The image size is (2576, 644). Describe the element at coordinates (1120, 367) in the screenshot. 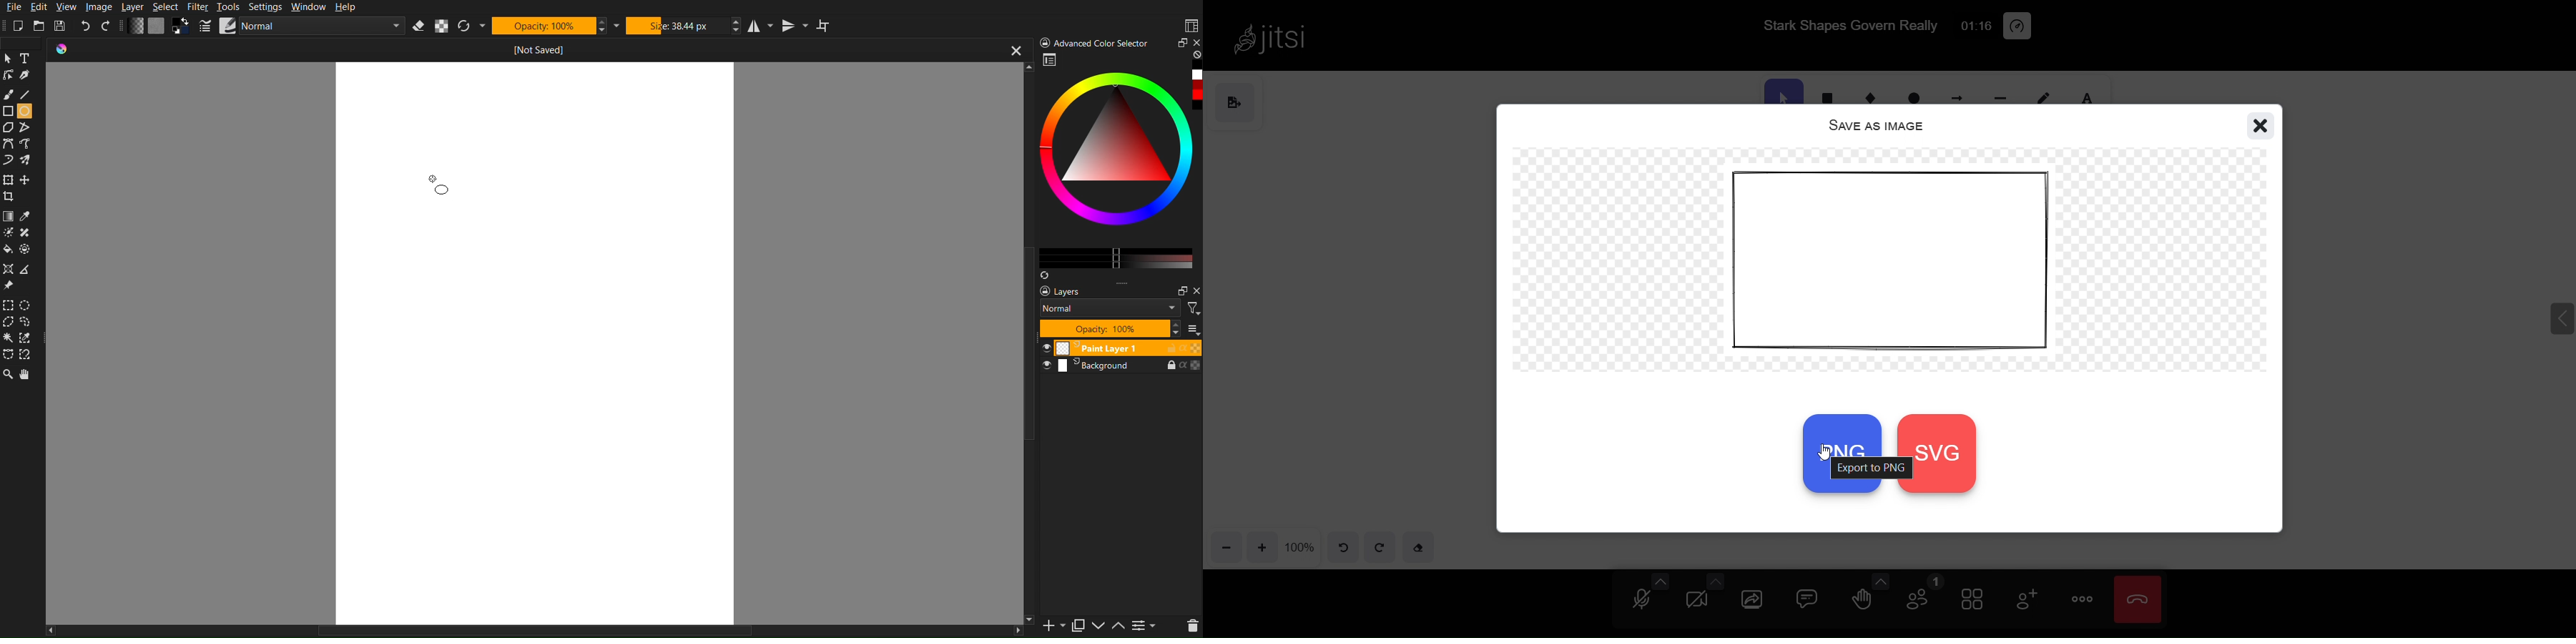

I see `Background` at that location.